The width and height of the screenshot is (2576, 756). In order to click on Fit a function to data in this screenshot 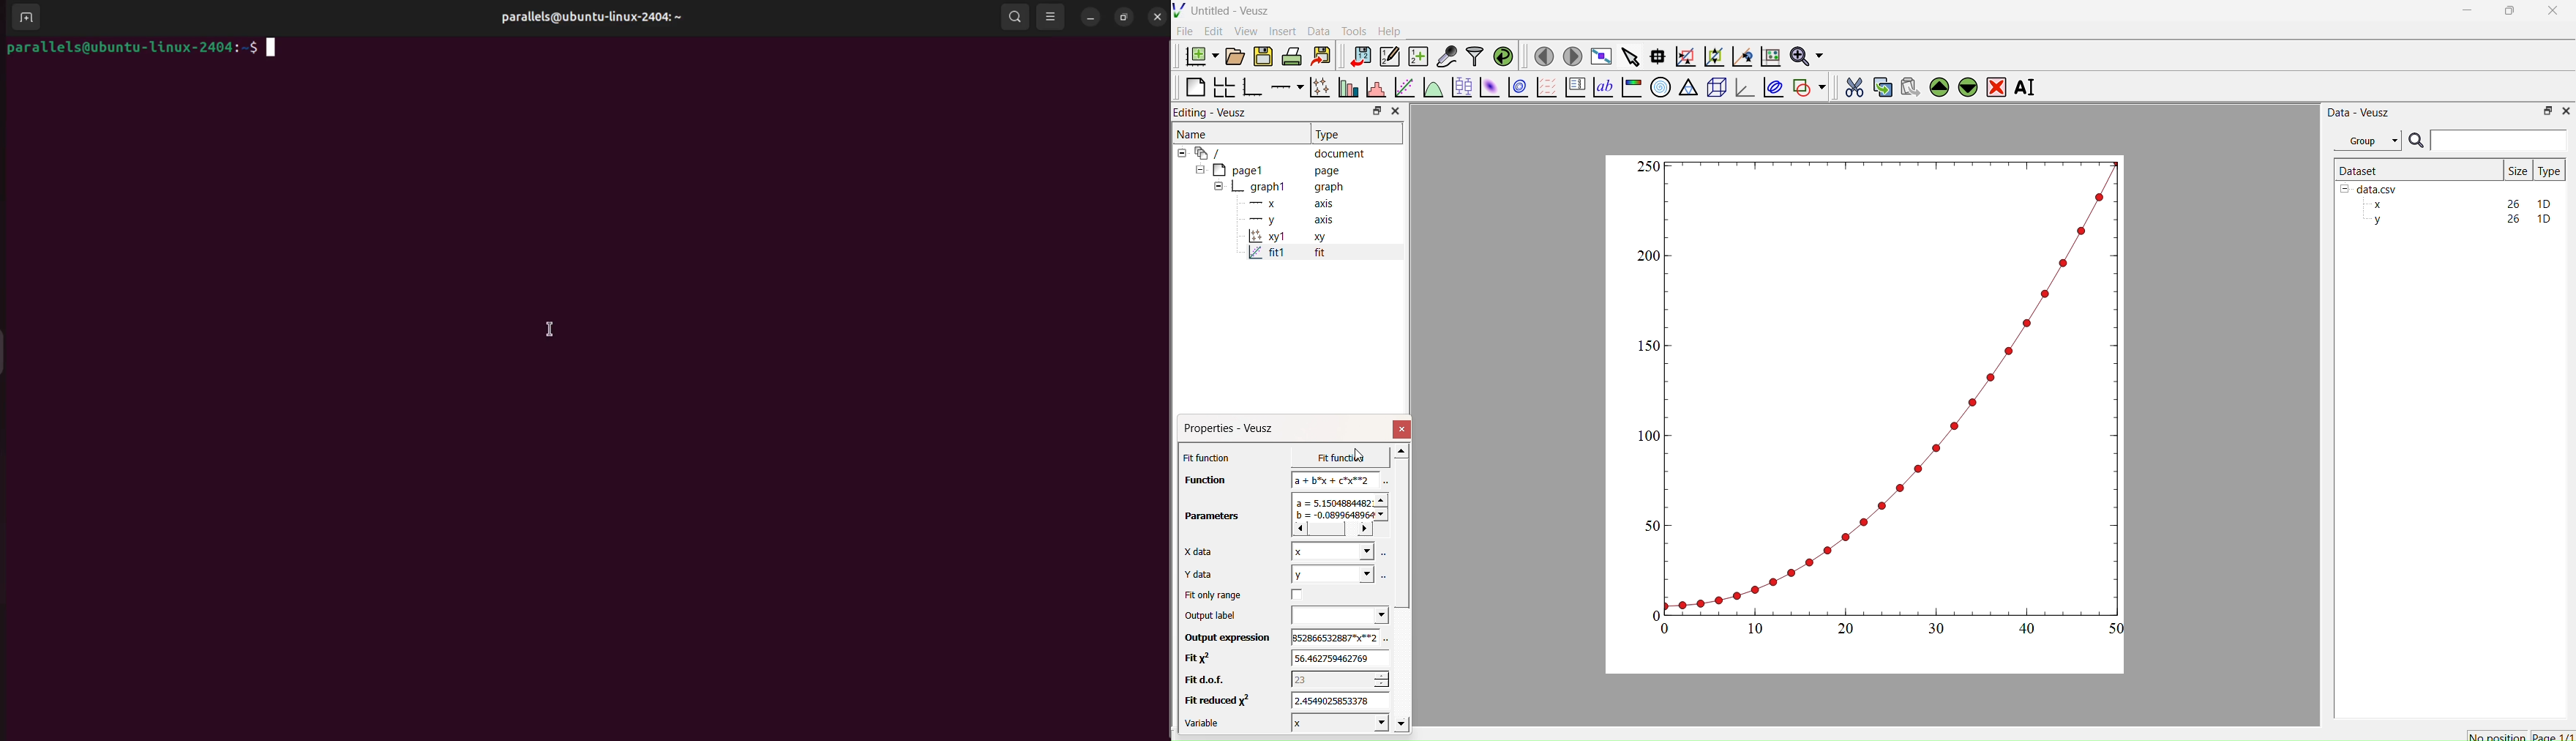, I will do `click(1404, 89)`.